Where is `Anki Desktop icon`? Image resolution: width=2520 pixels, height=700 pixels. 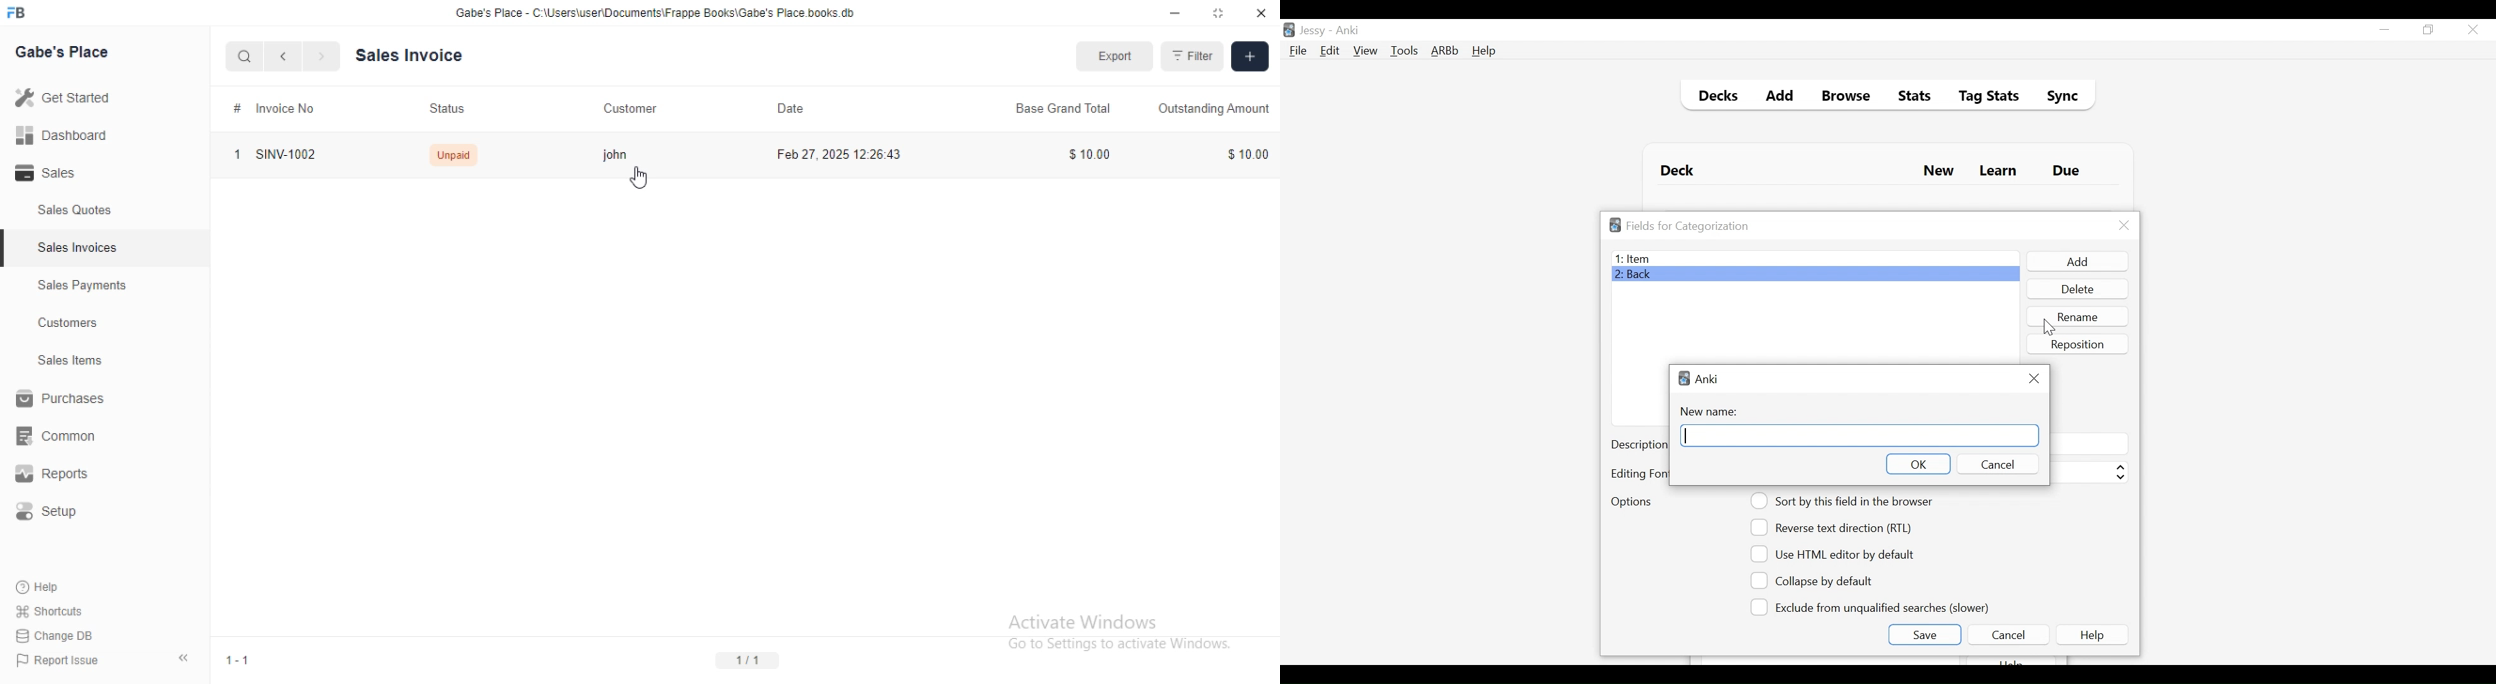
Anki Desktop icon is located at coordinates (1289, 30).